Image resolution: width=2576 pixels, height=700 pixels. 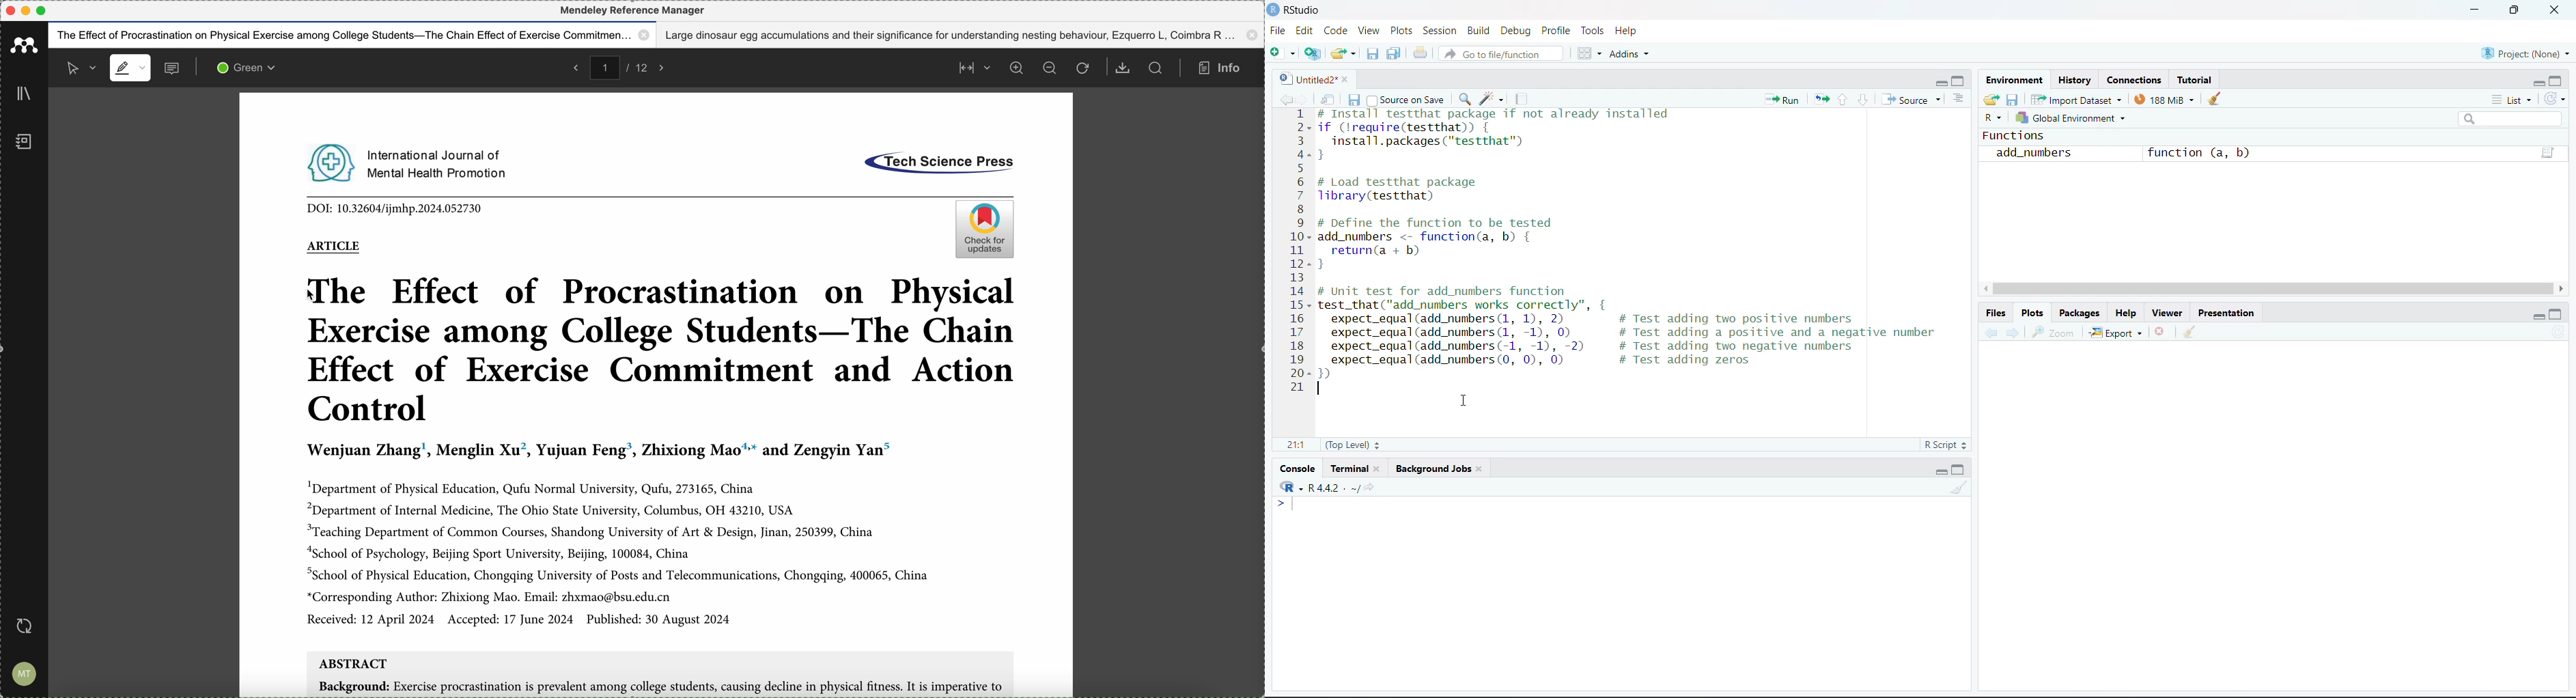 I want to click on Help, so click(x=1627, y=31).